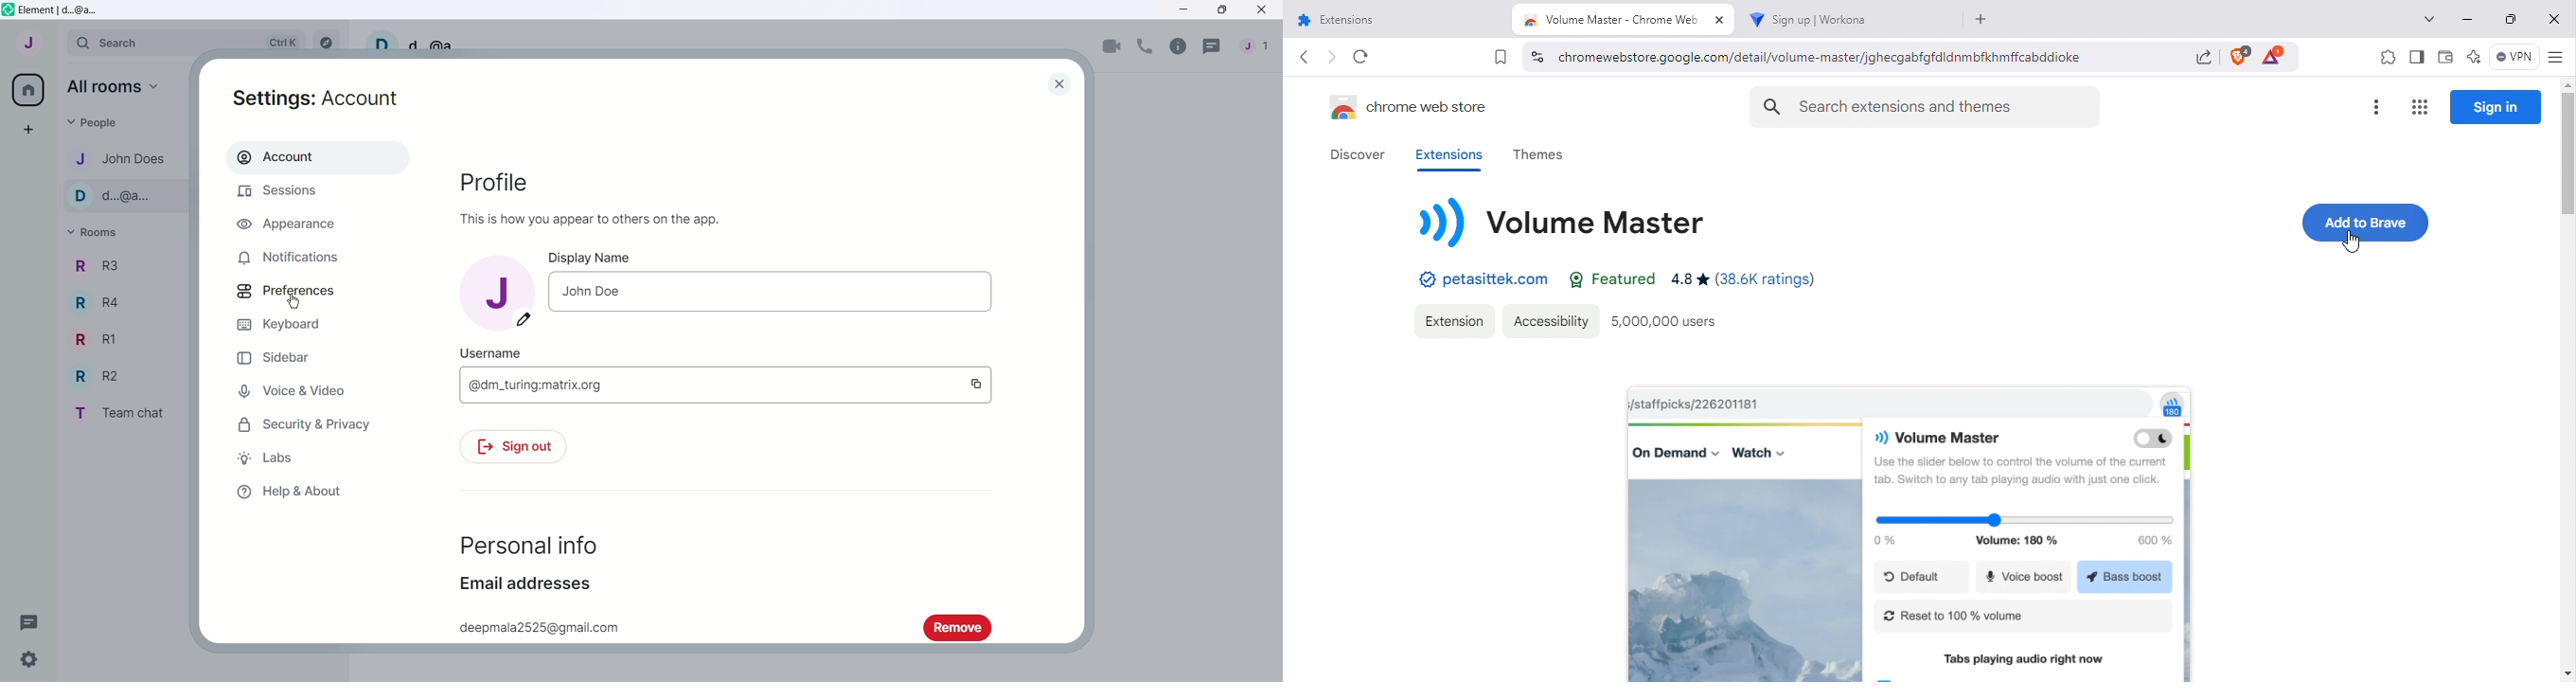 The image size is (2576, 700). Describe the element at coordinates (298, 324) in the screenshot. I see `Keyboard` at that location.